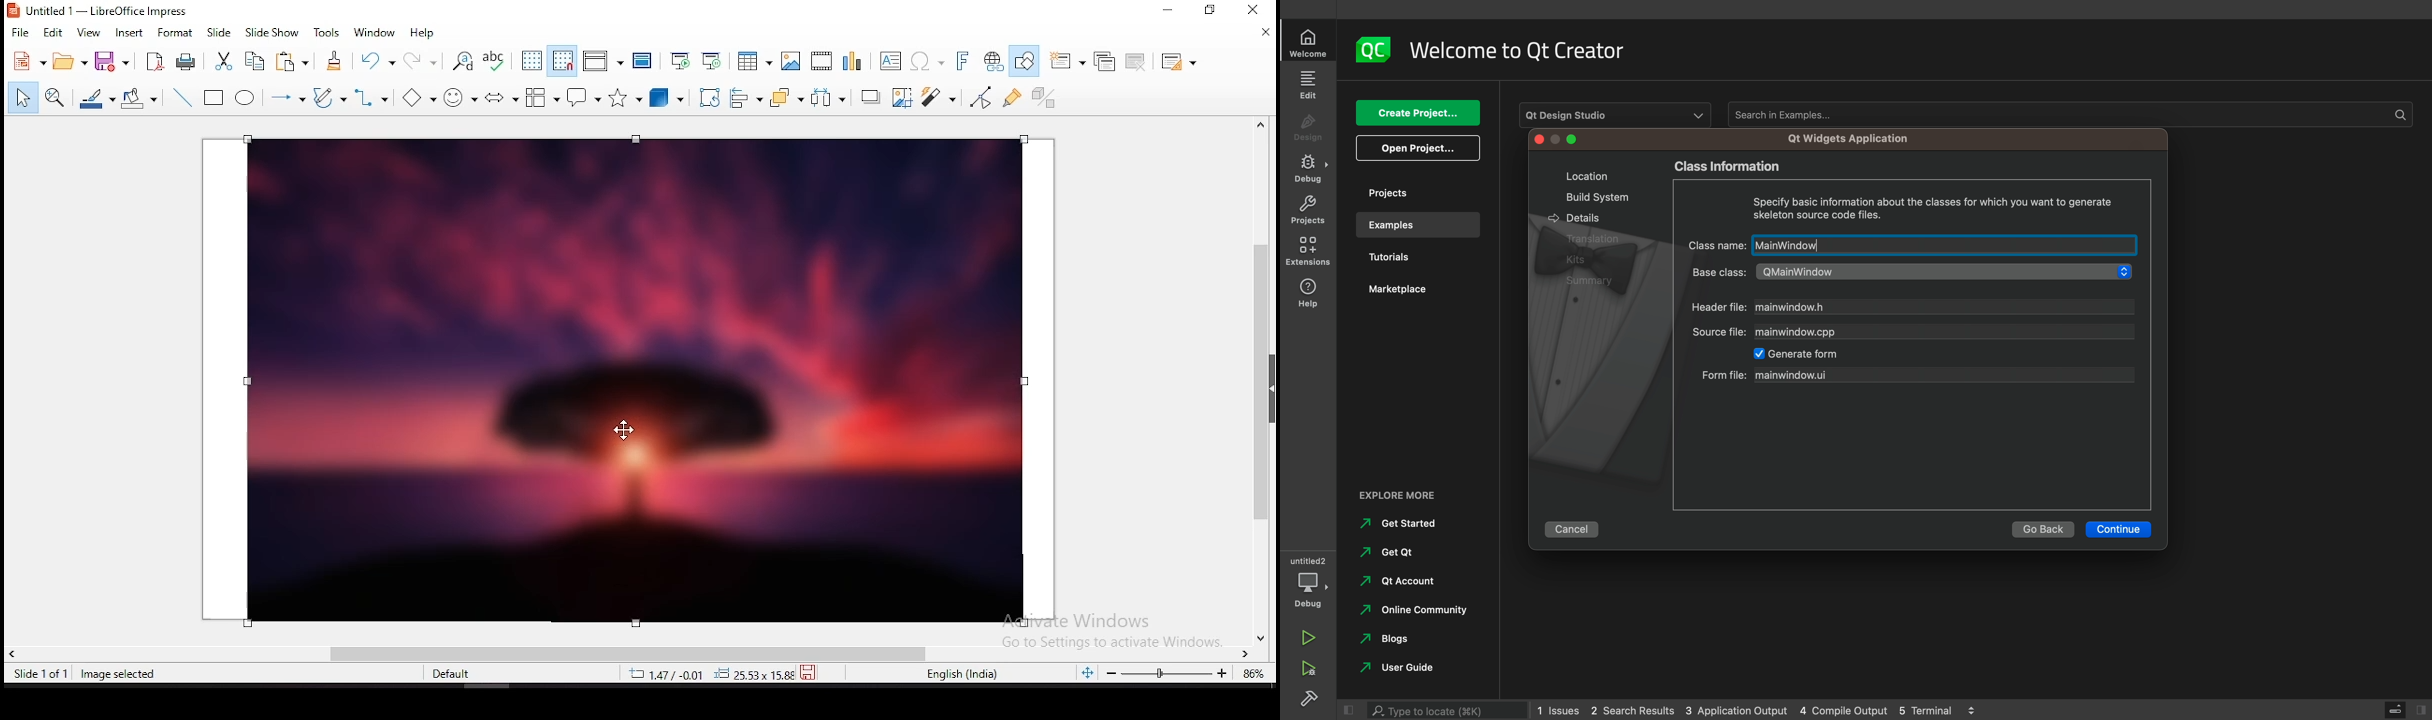 The height and width of the screenshot is (728, 2436). I want to click on summary, so click(1596, 281).